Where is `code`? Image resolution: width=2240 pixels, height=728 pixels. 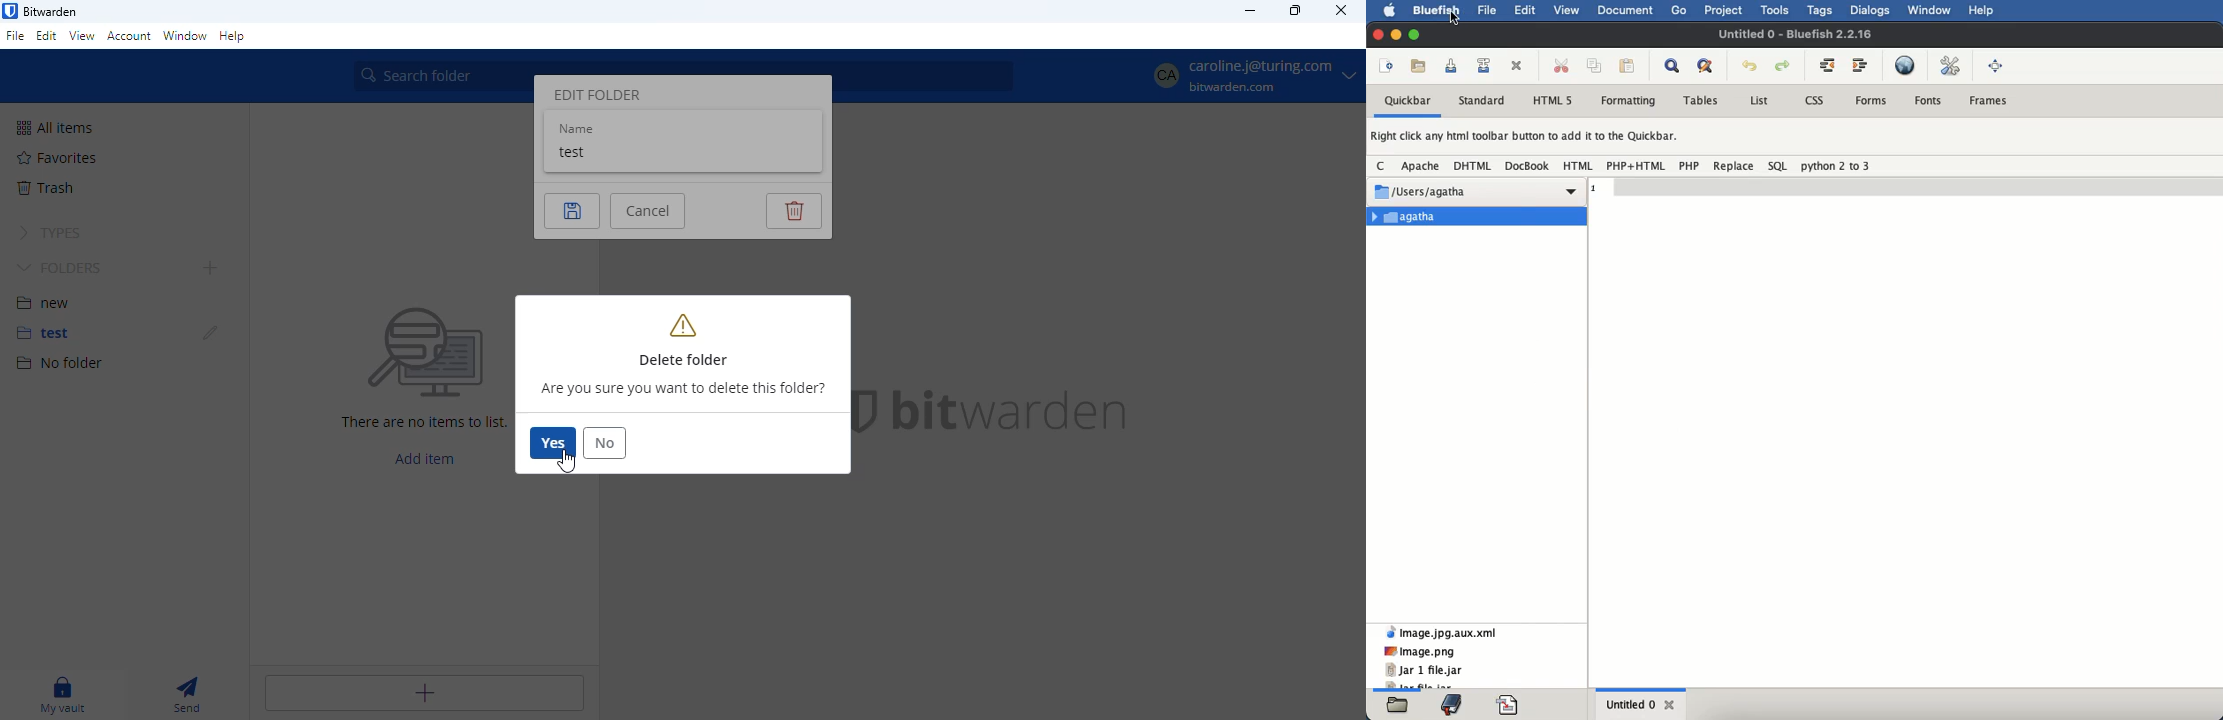
code is located at coordinates (1509, 705).